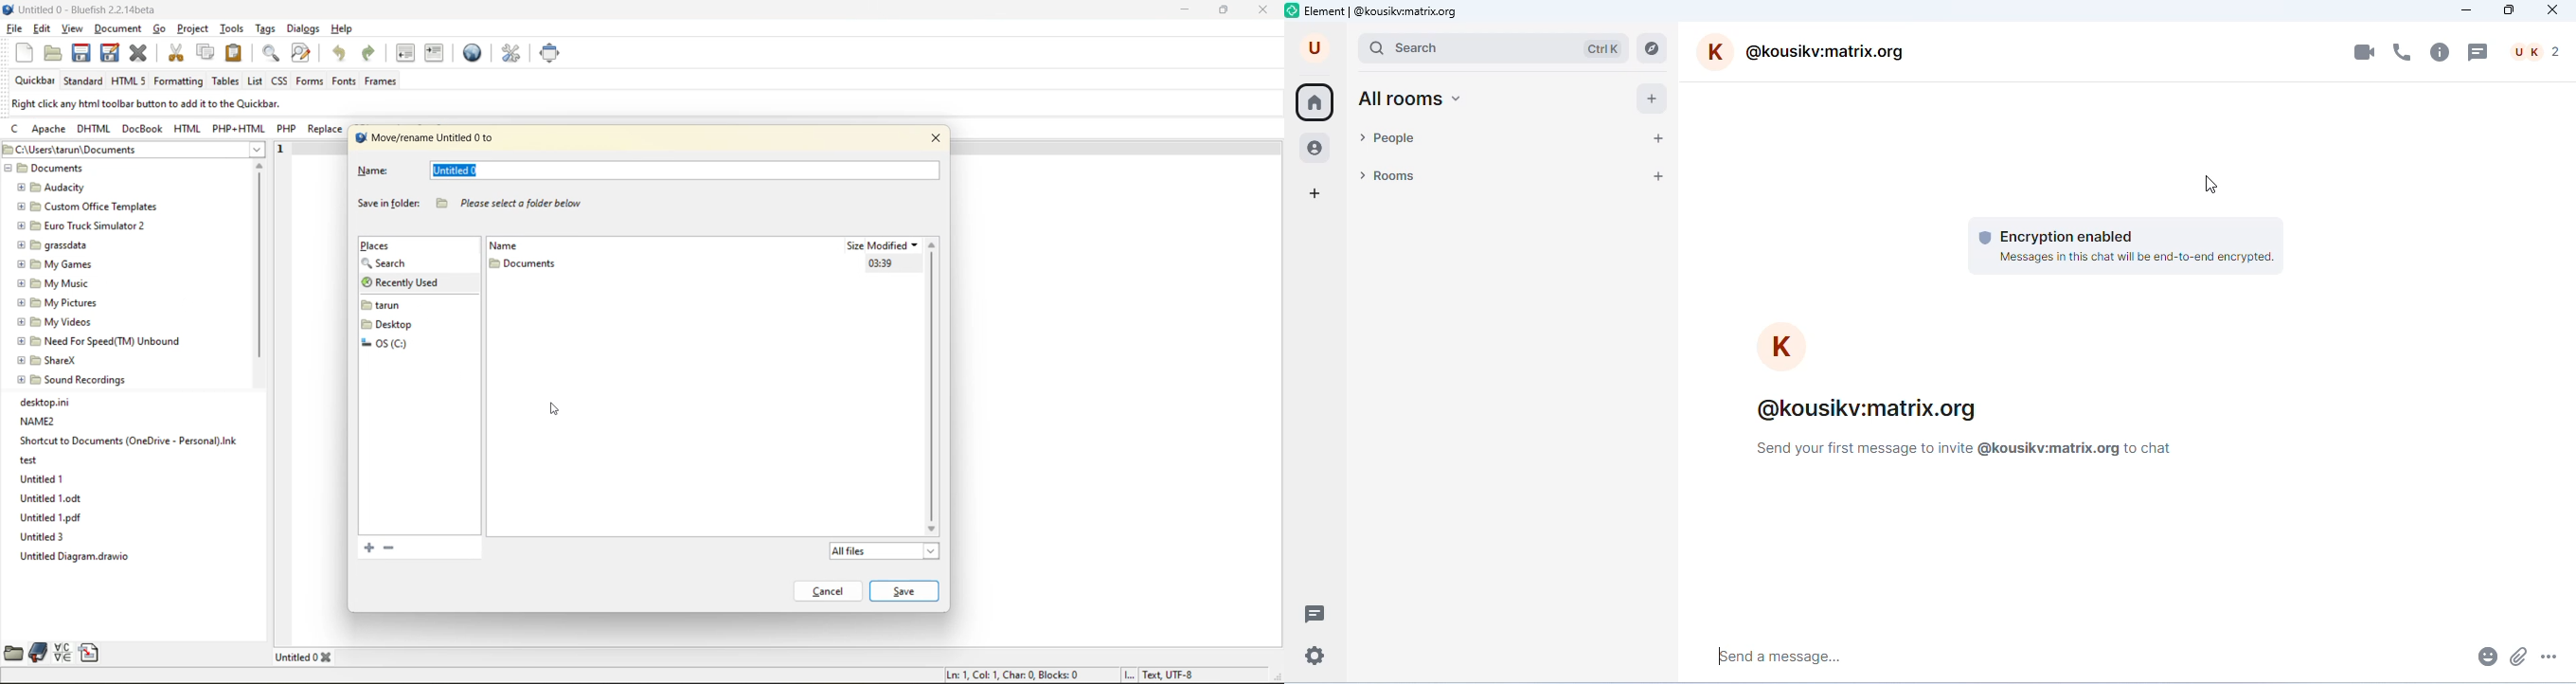 This screenshot has width=2576, height=700. I want to click on tables, so click(227, 83).